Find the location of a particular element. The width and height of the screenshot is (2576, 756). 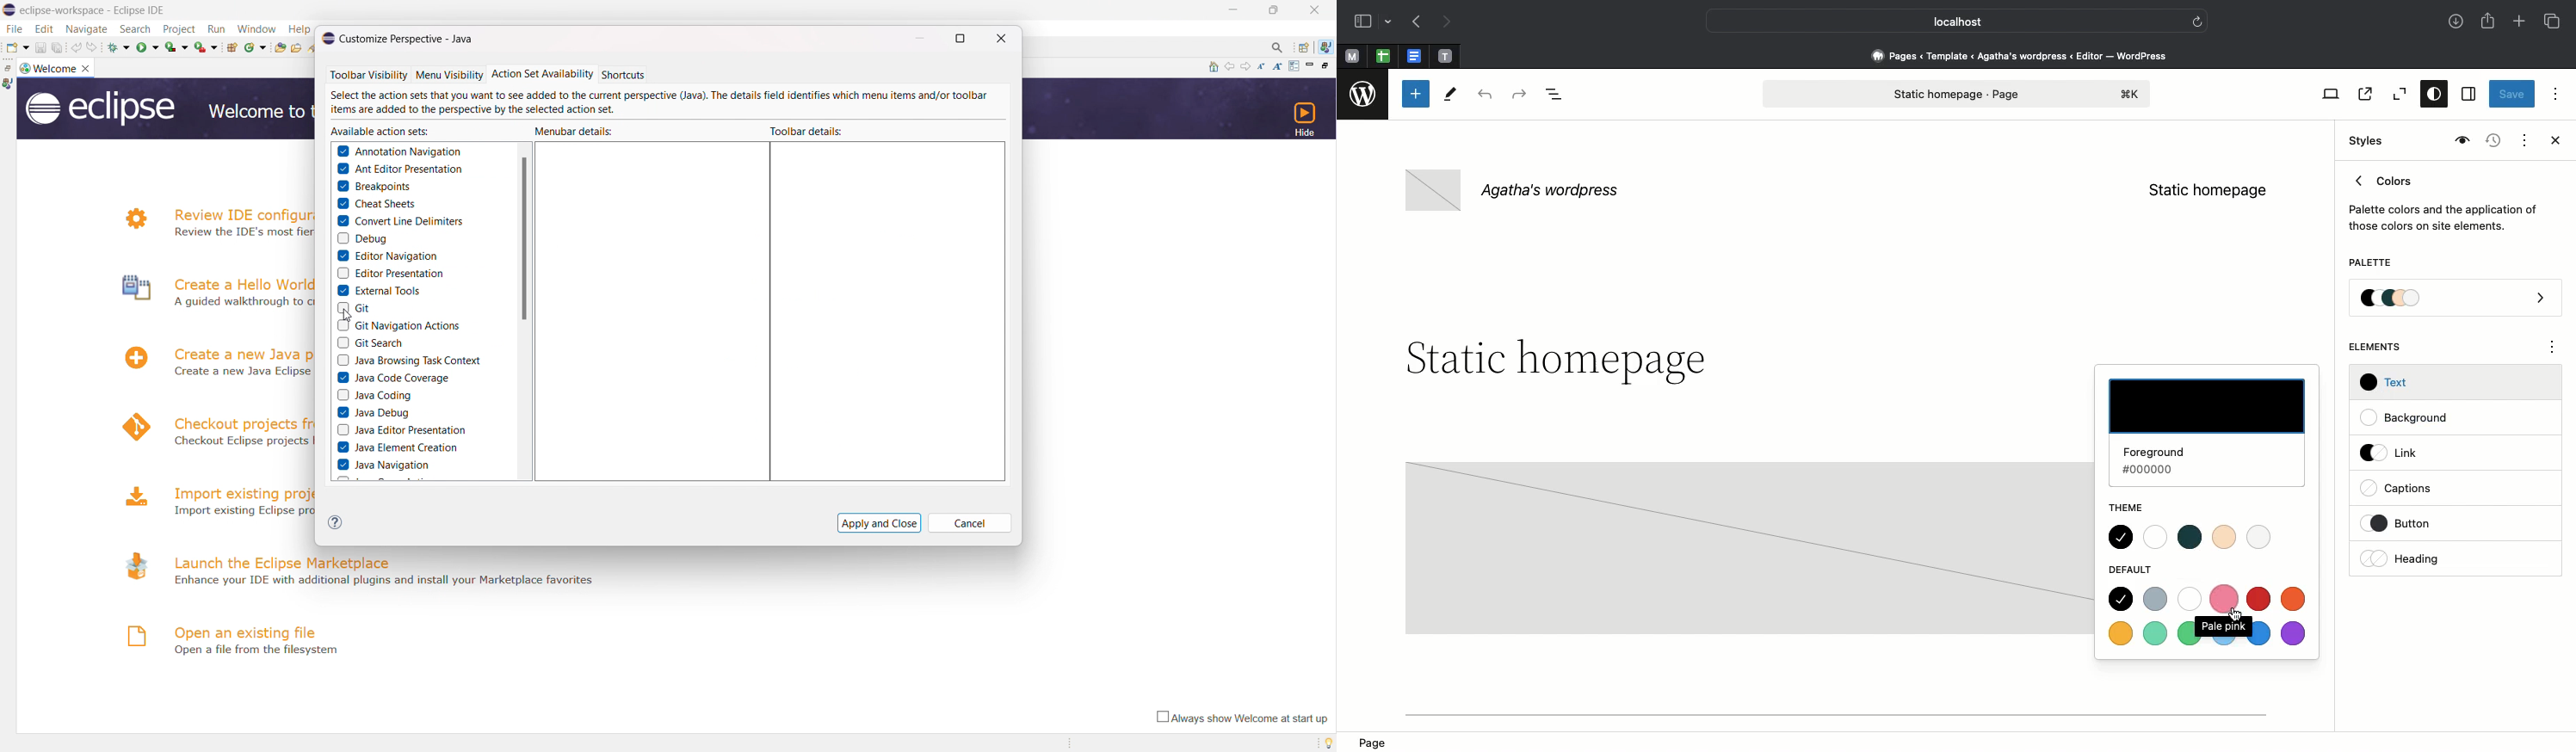

search is located at coordinates (137, 29).